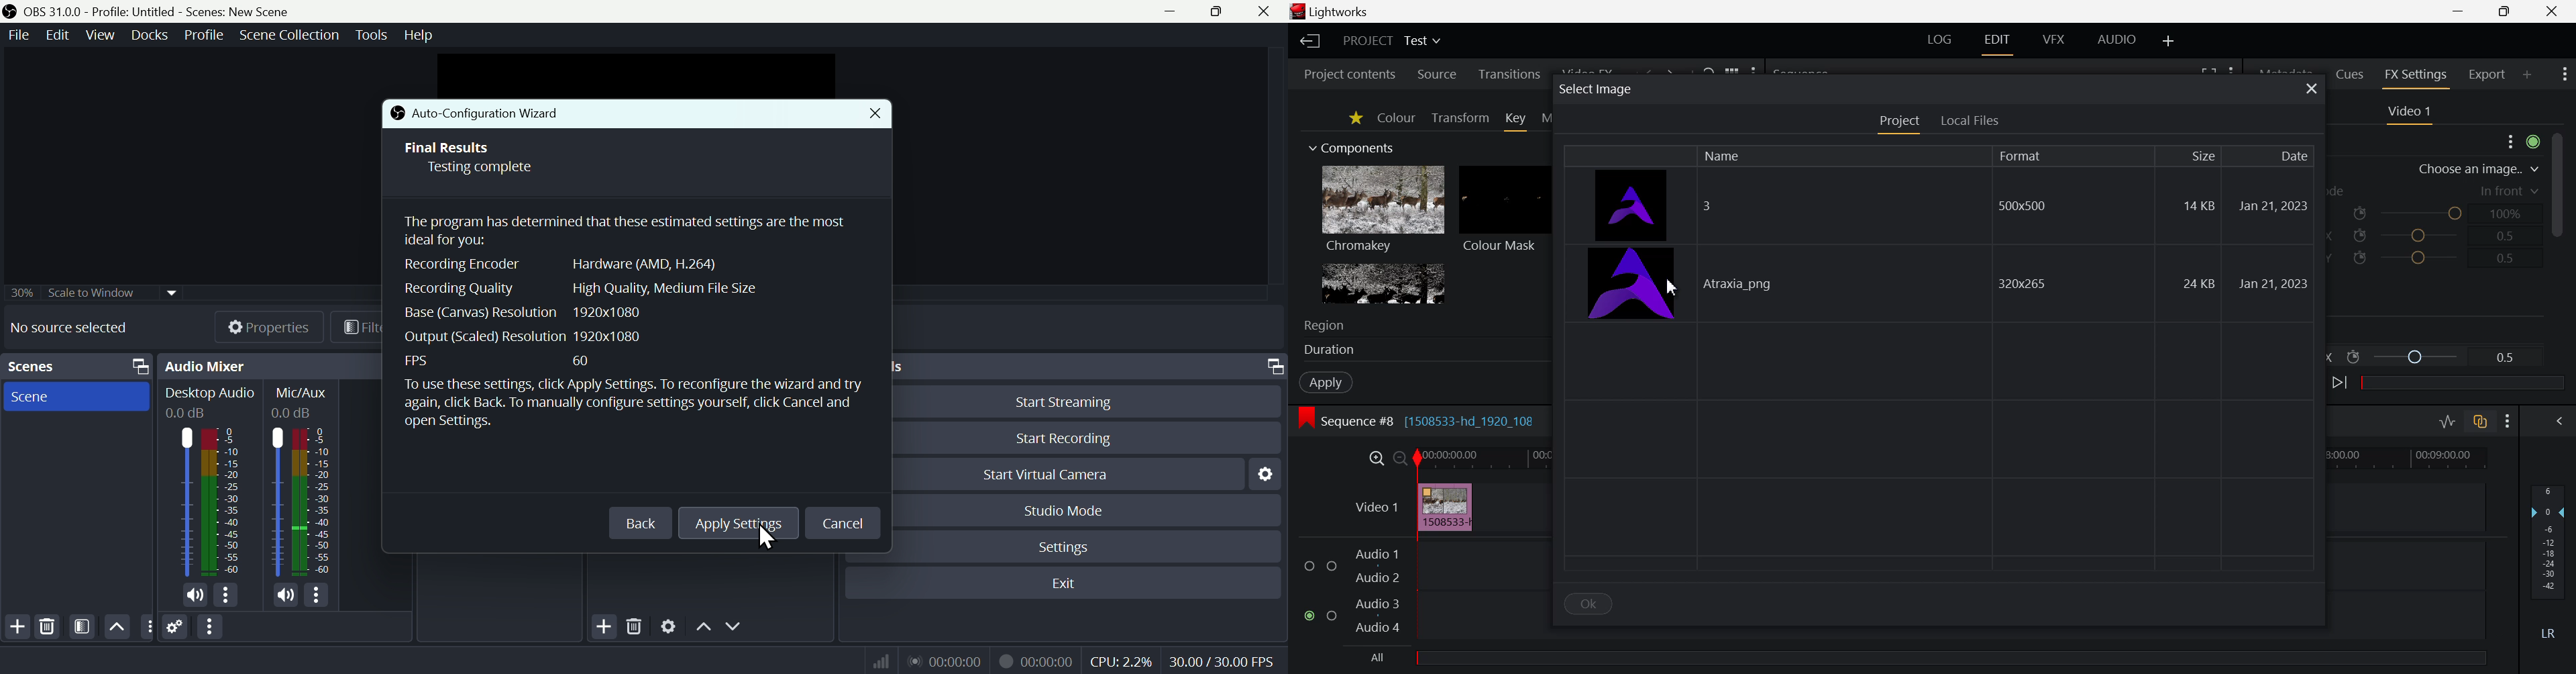  What do you see at coordinates (876, 661) in the screenshot?
I see `Signal` at bounding box center [876, 661].